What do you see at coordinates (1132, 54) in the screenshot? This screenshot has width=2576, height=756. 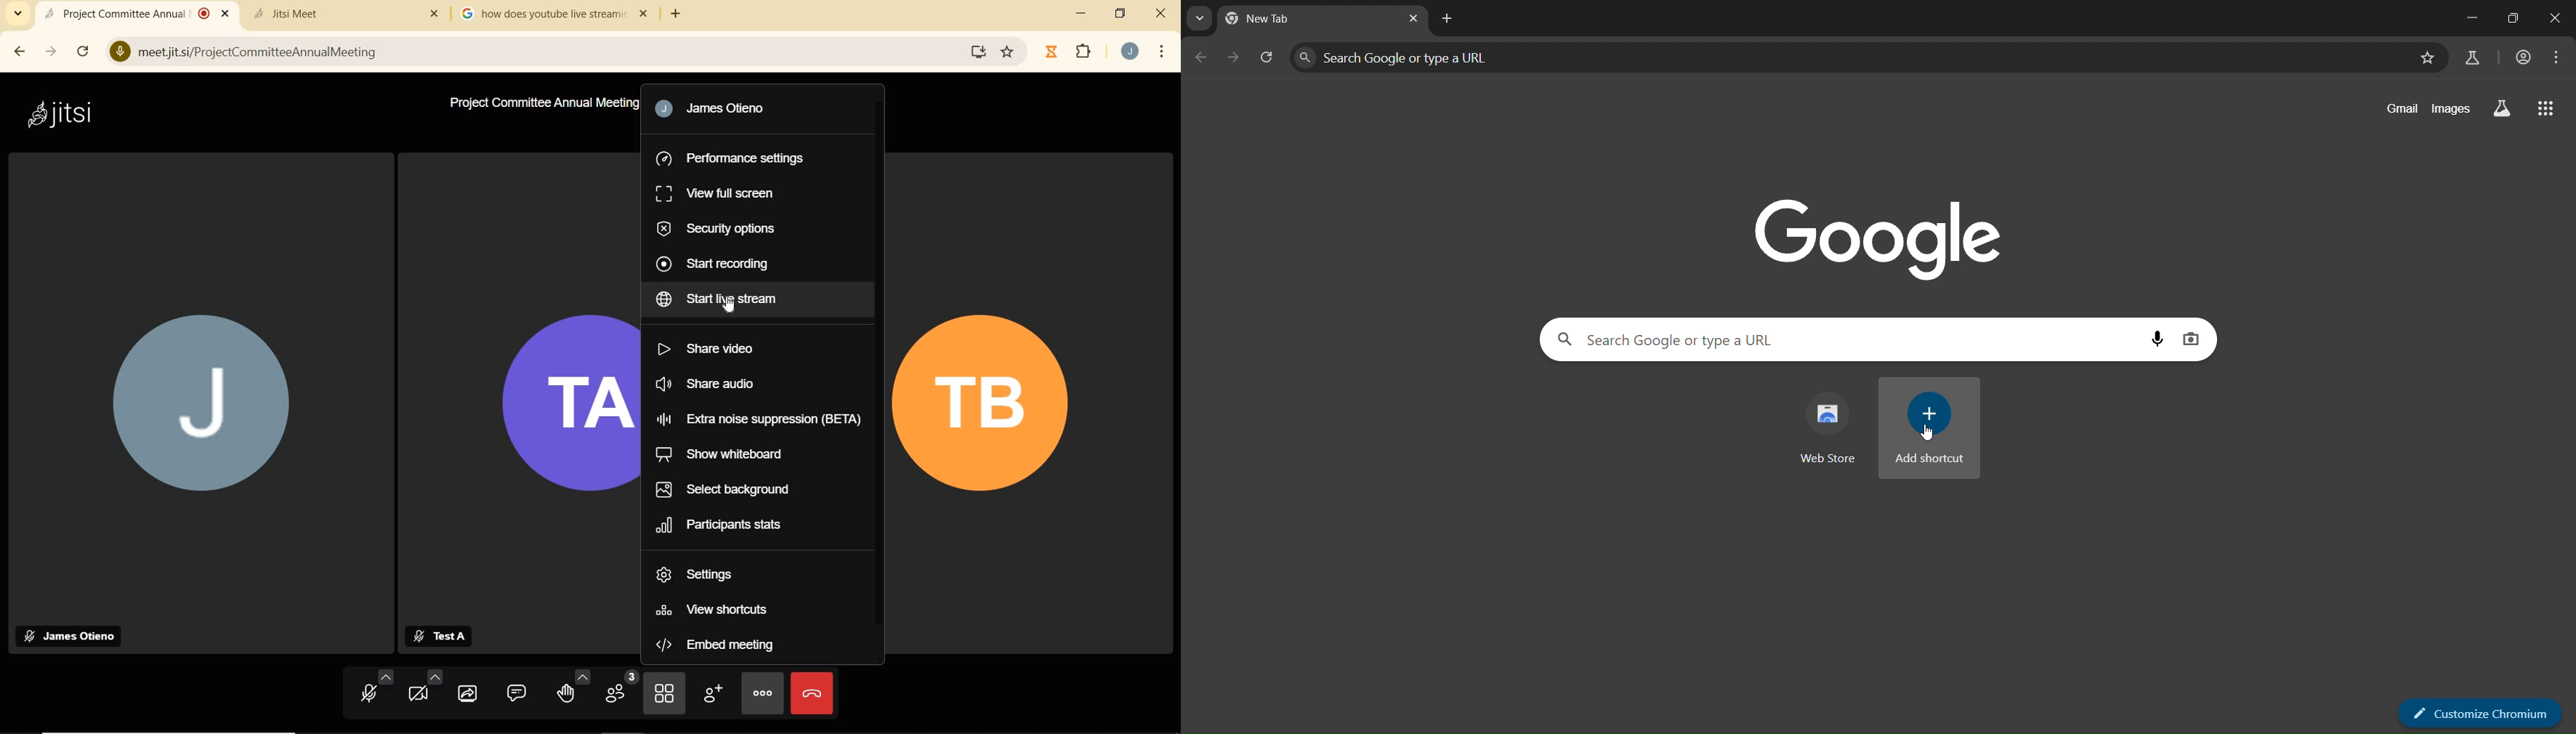 I see `account` at bounding box center [1132, 54].